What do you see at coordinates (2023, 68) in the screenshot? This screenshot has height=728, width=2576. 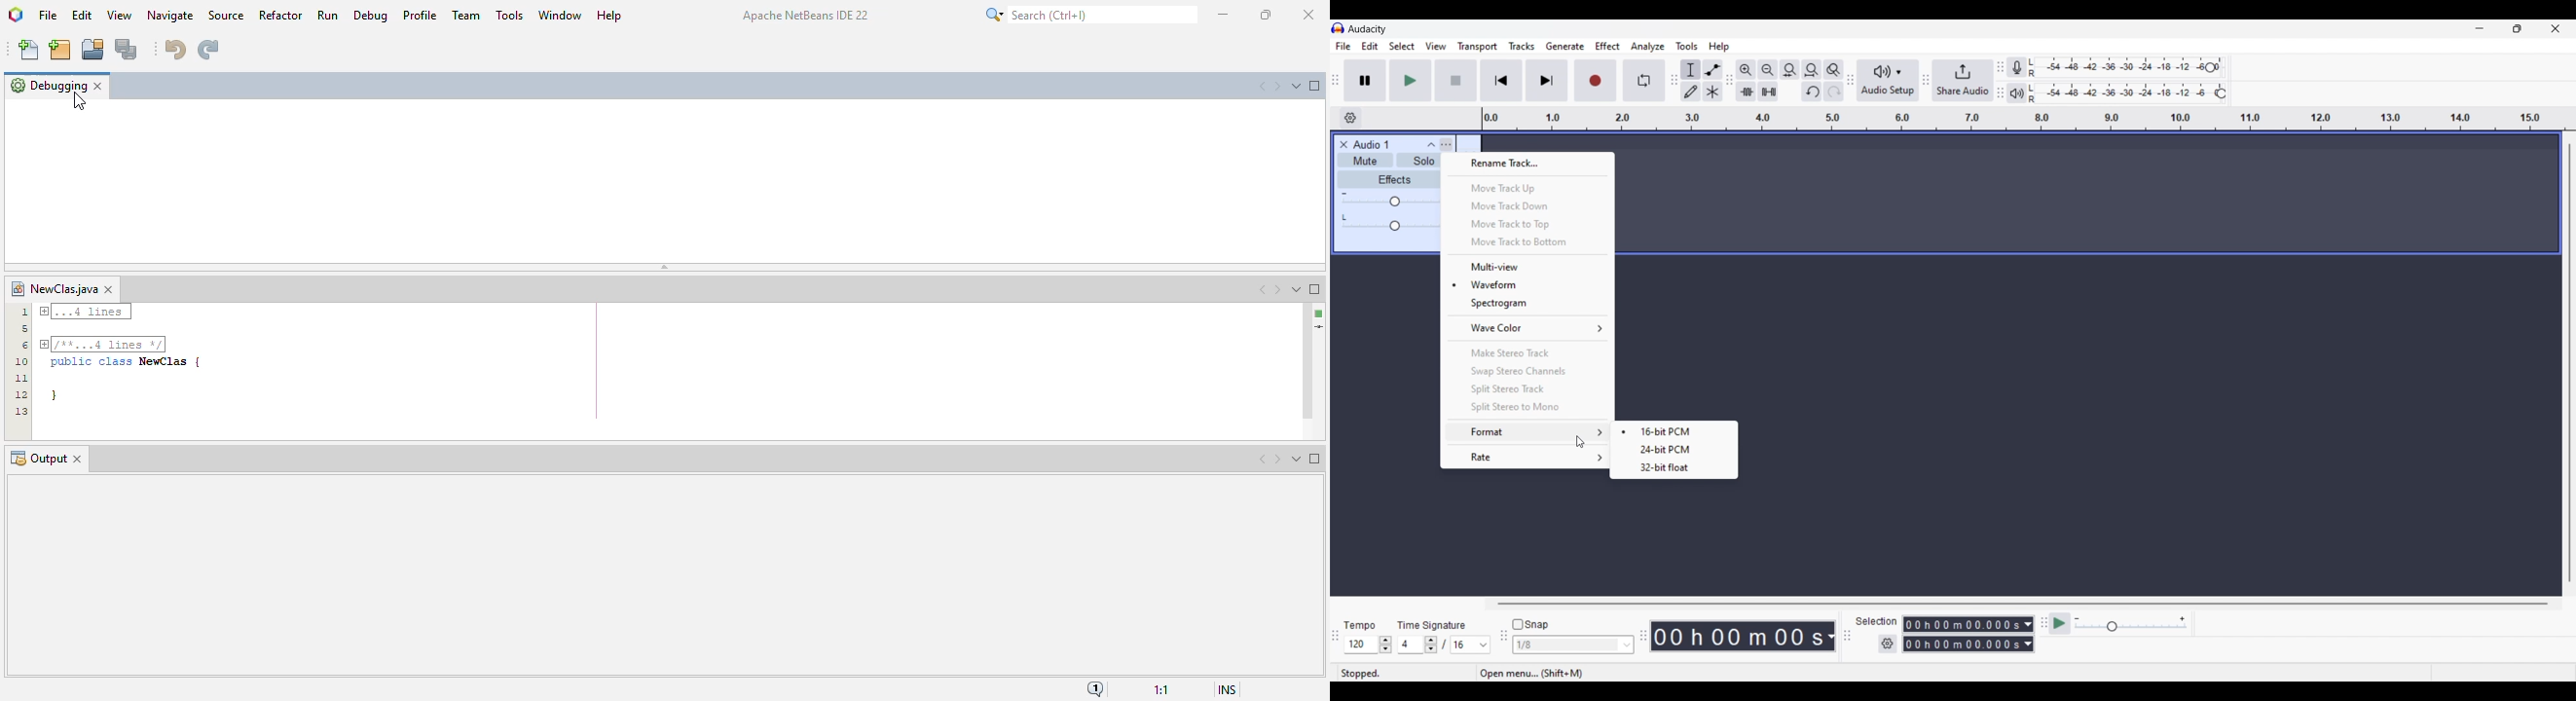 I see `Record meter` at bounding box center [2023, 68].